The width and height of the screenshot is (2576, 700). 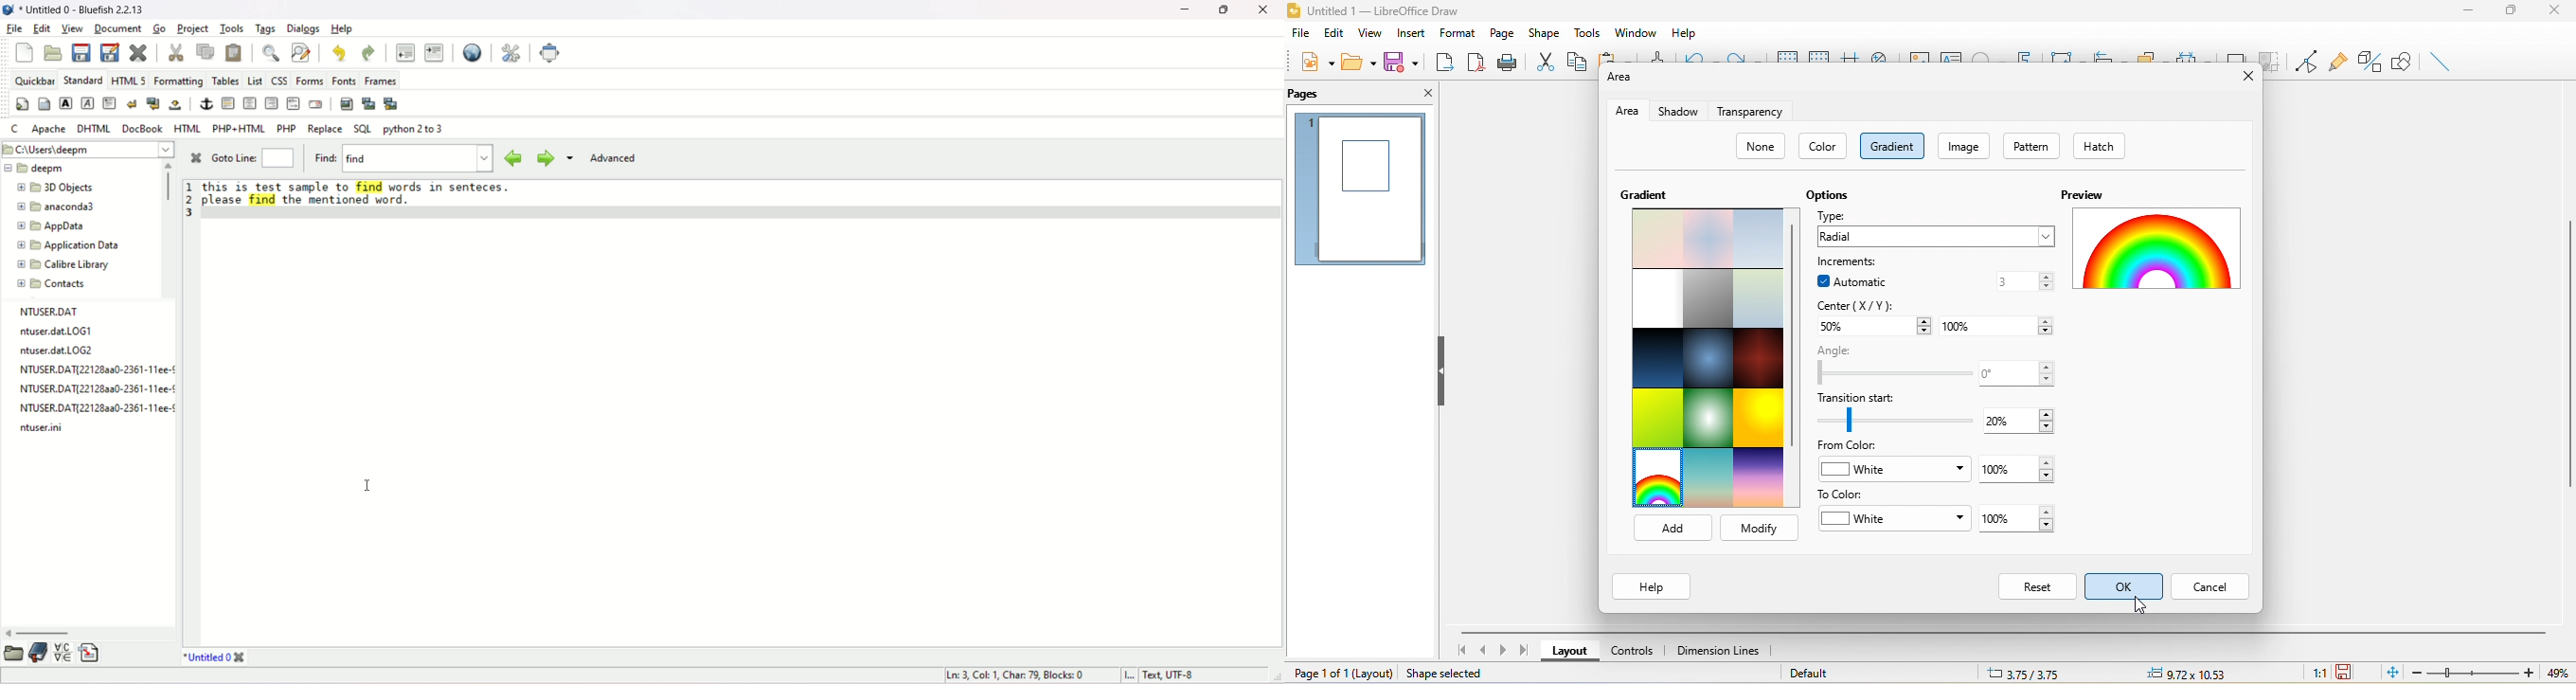 I want to click on format, so click(x=1456, y=30).